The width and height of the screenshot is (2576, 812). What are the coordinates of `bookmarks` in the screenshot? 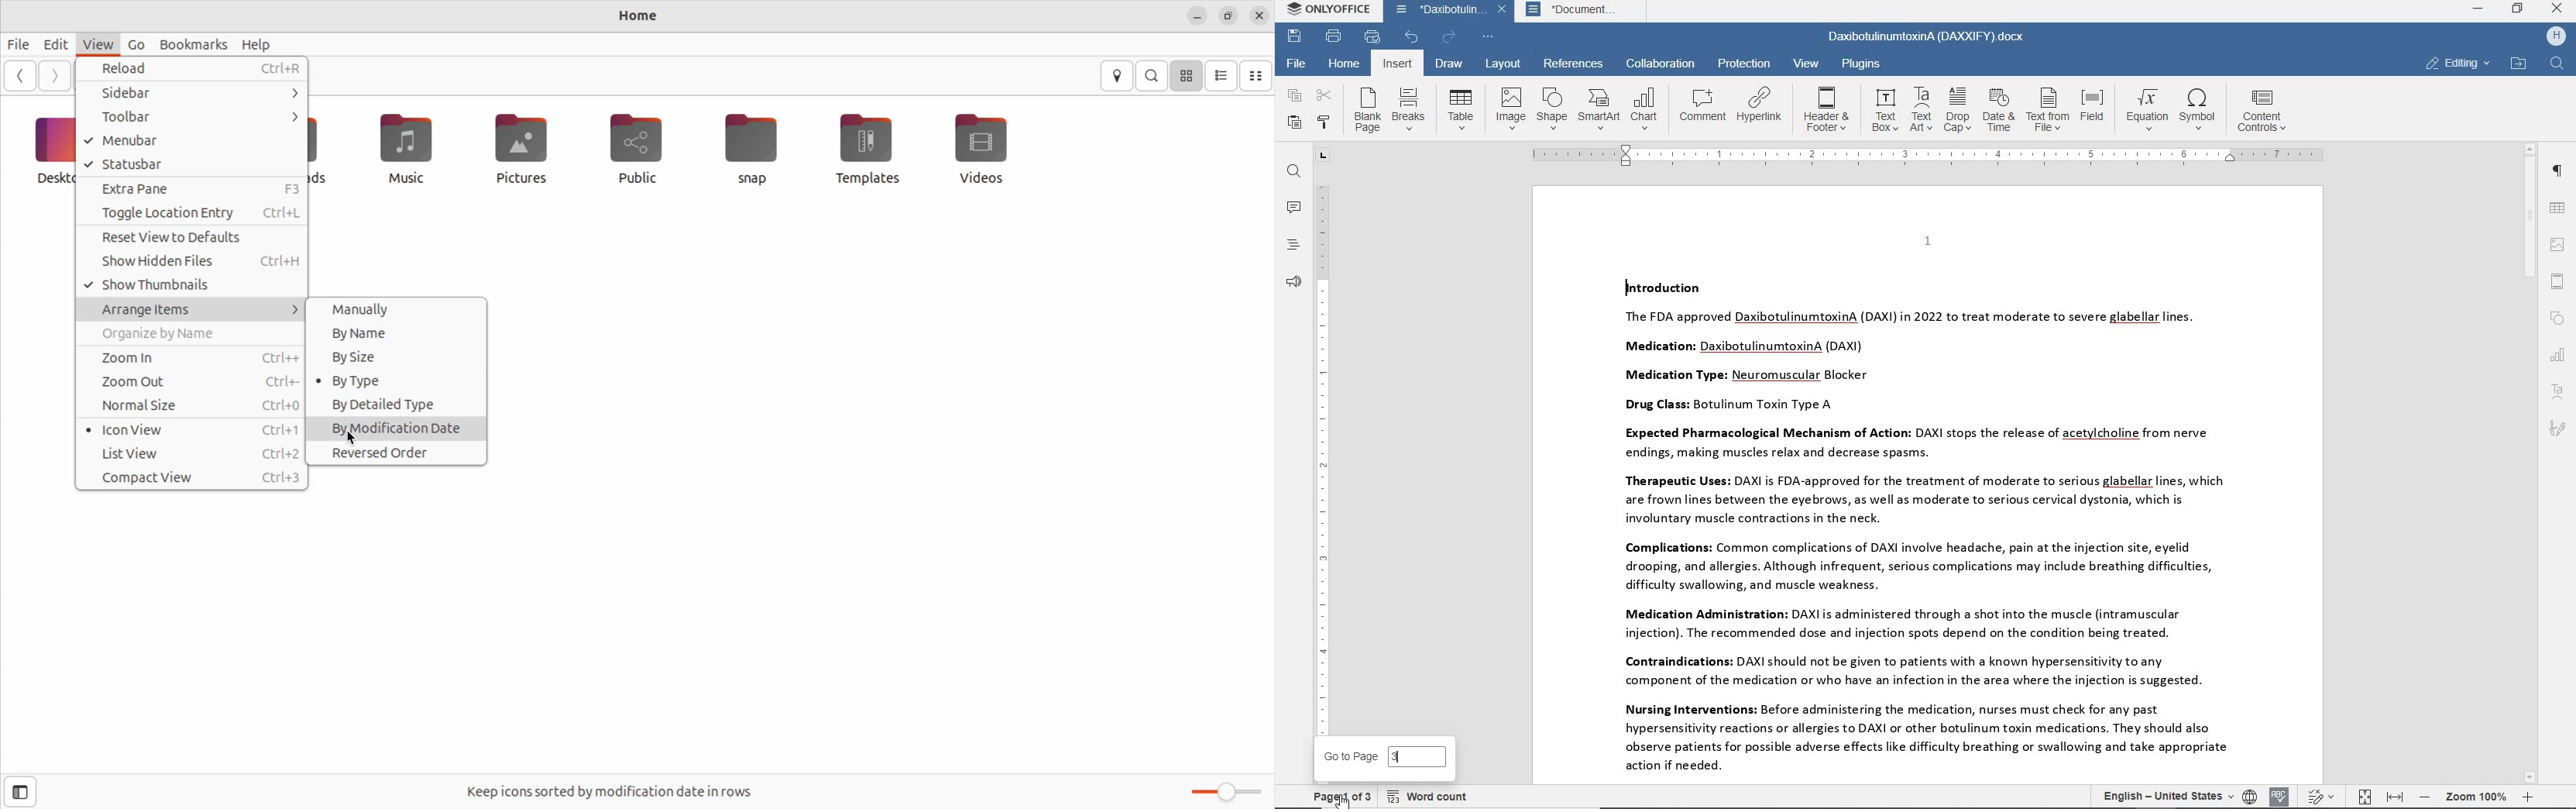 It's located at (196, 42).